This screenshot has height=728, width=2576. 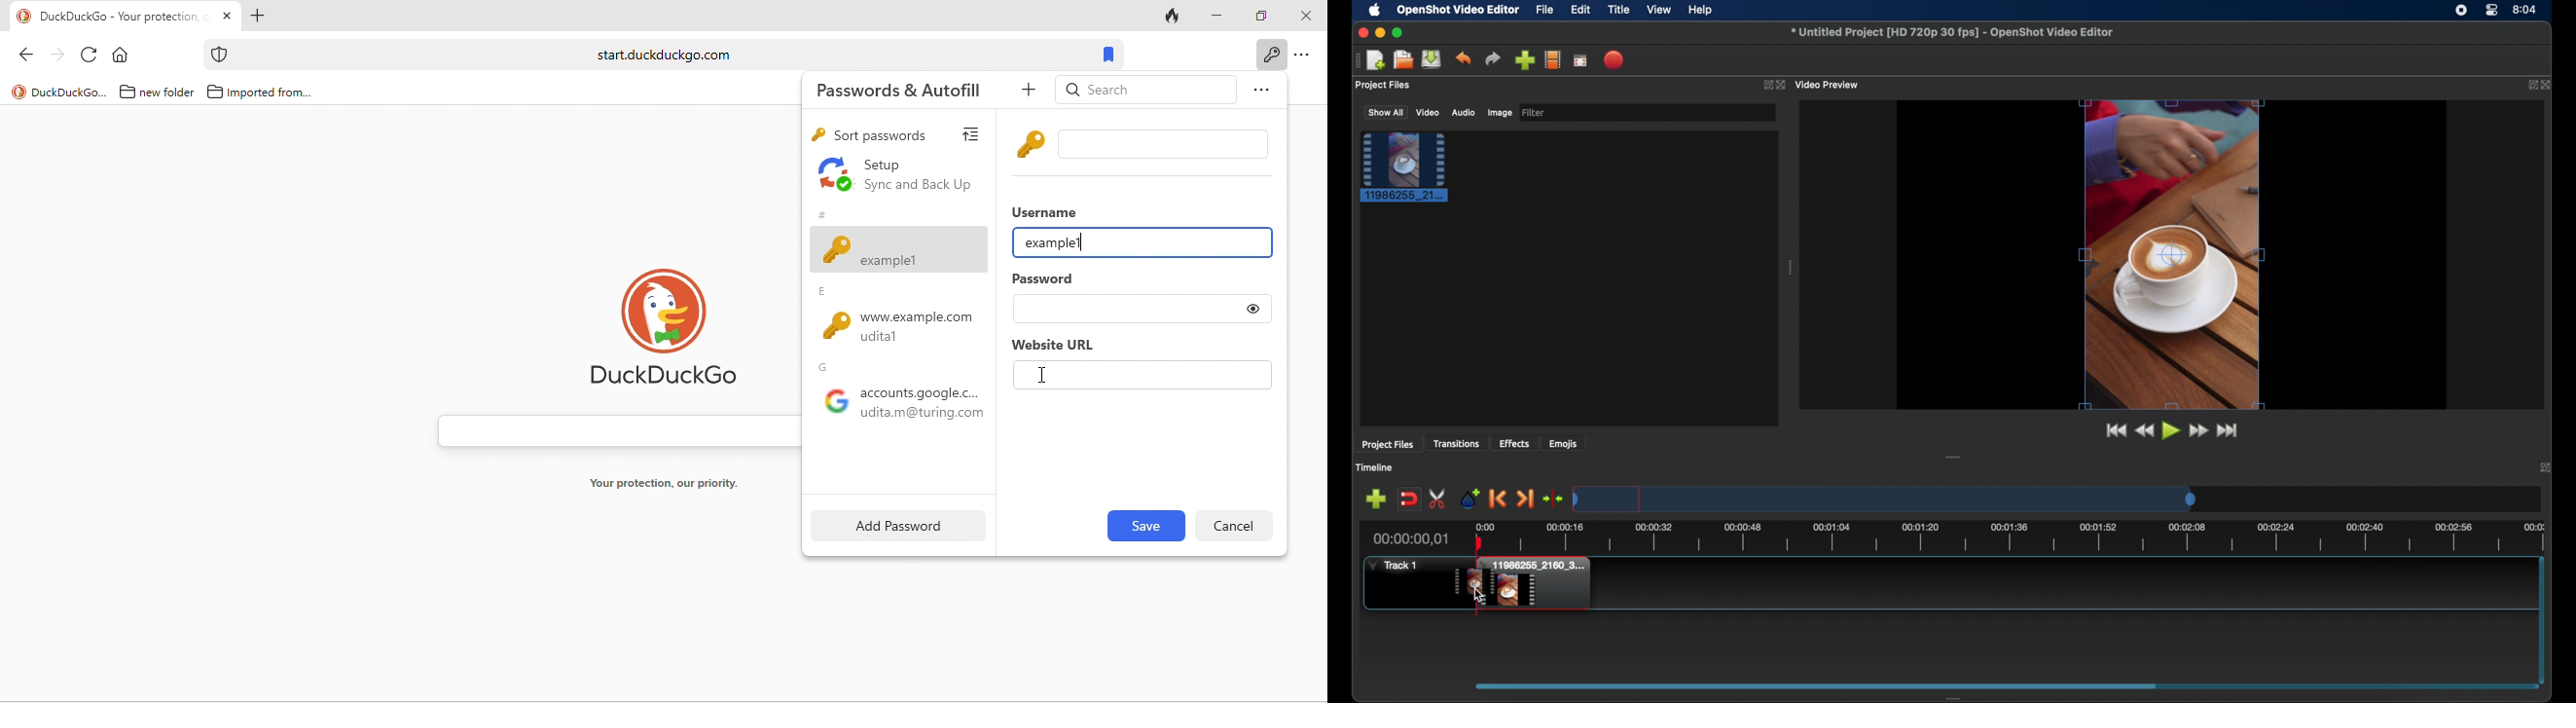 I want to click on filter, so click(x=1534, y=113).